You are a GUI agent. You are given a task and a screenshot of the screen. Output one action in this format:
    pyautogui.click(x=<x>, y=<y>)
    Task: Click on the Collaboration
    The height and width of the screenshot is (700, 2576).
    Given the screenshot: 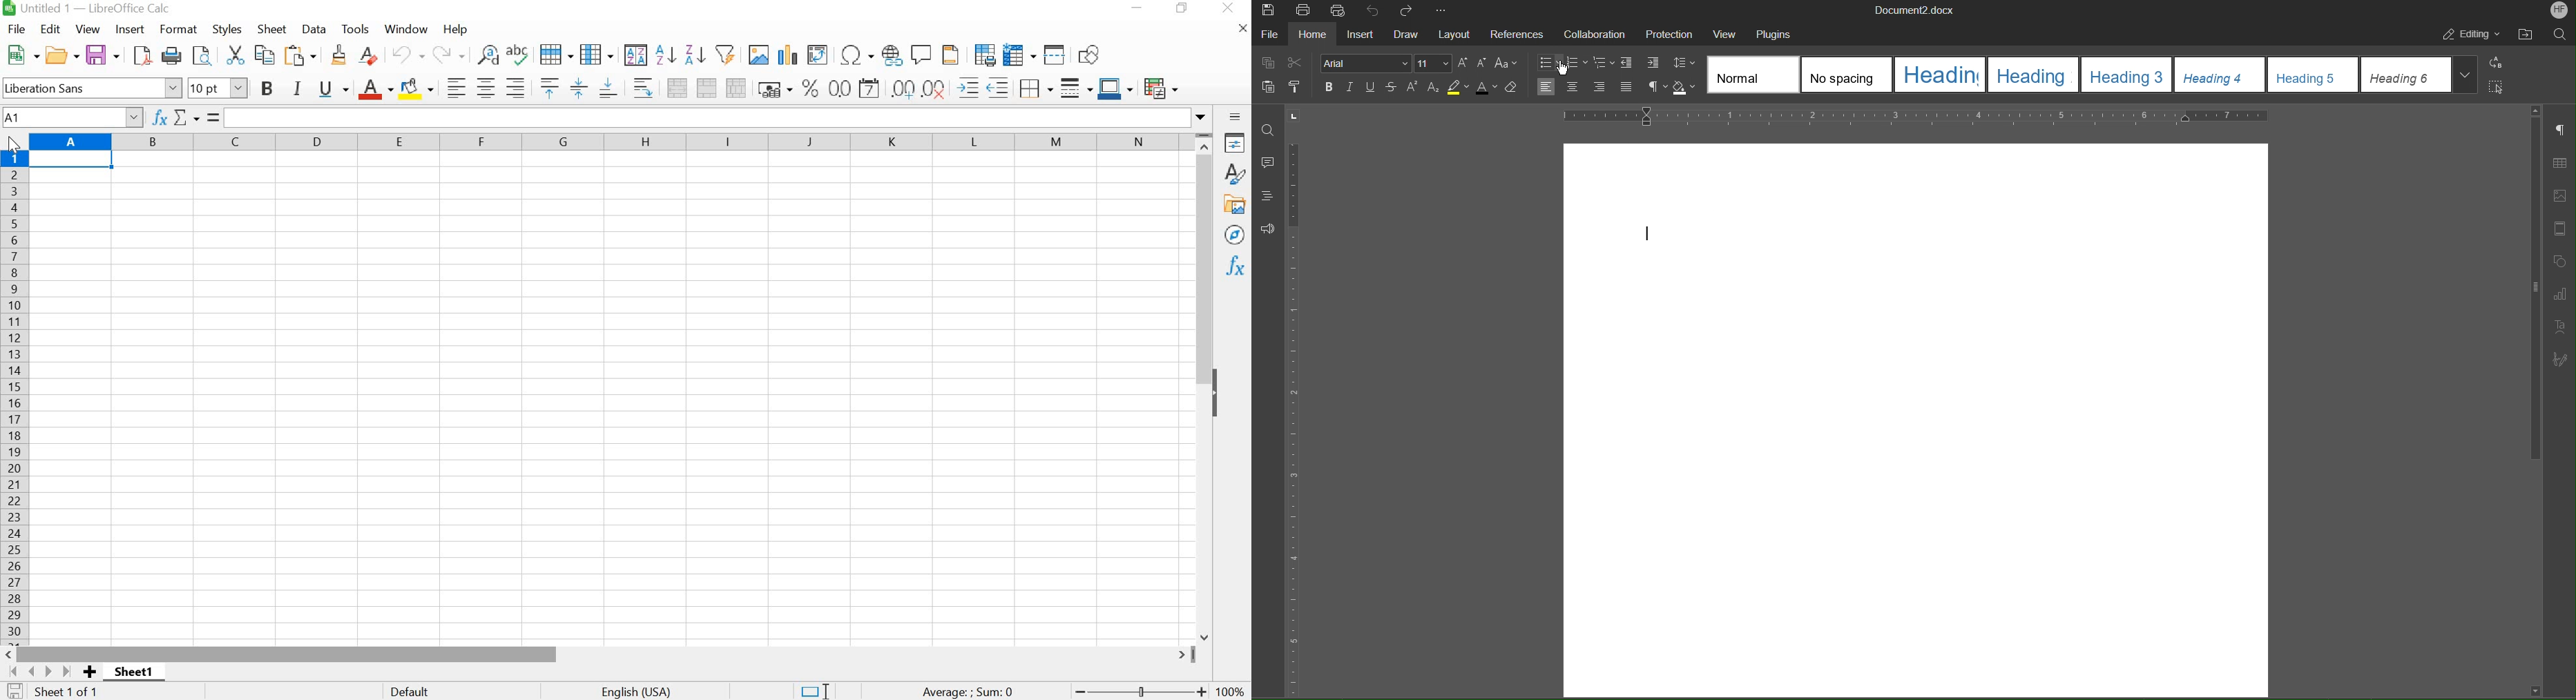 What is the action you would take?
    pyautogui.click(x=1599, y=35)
    